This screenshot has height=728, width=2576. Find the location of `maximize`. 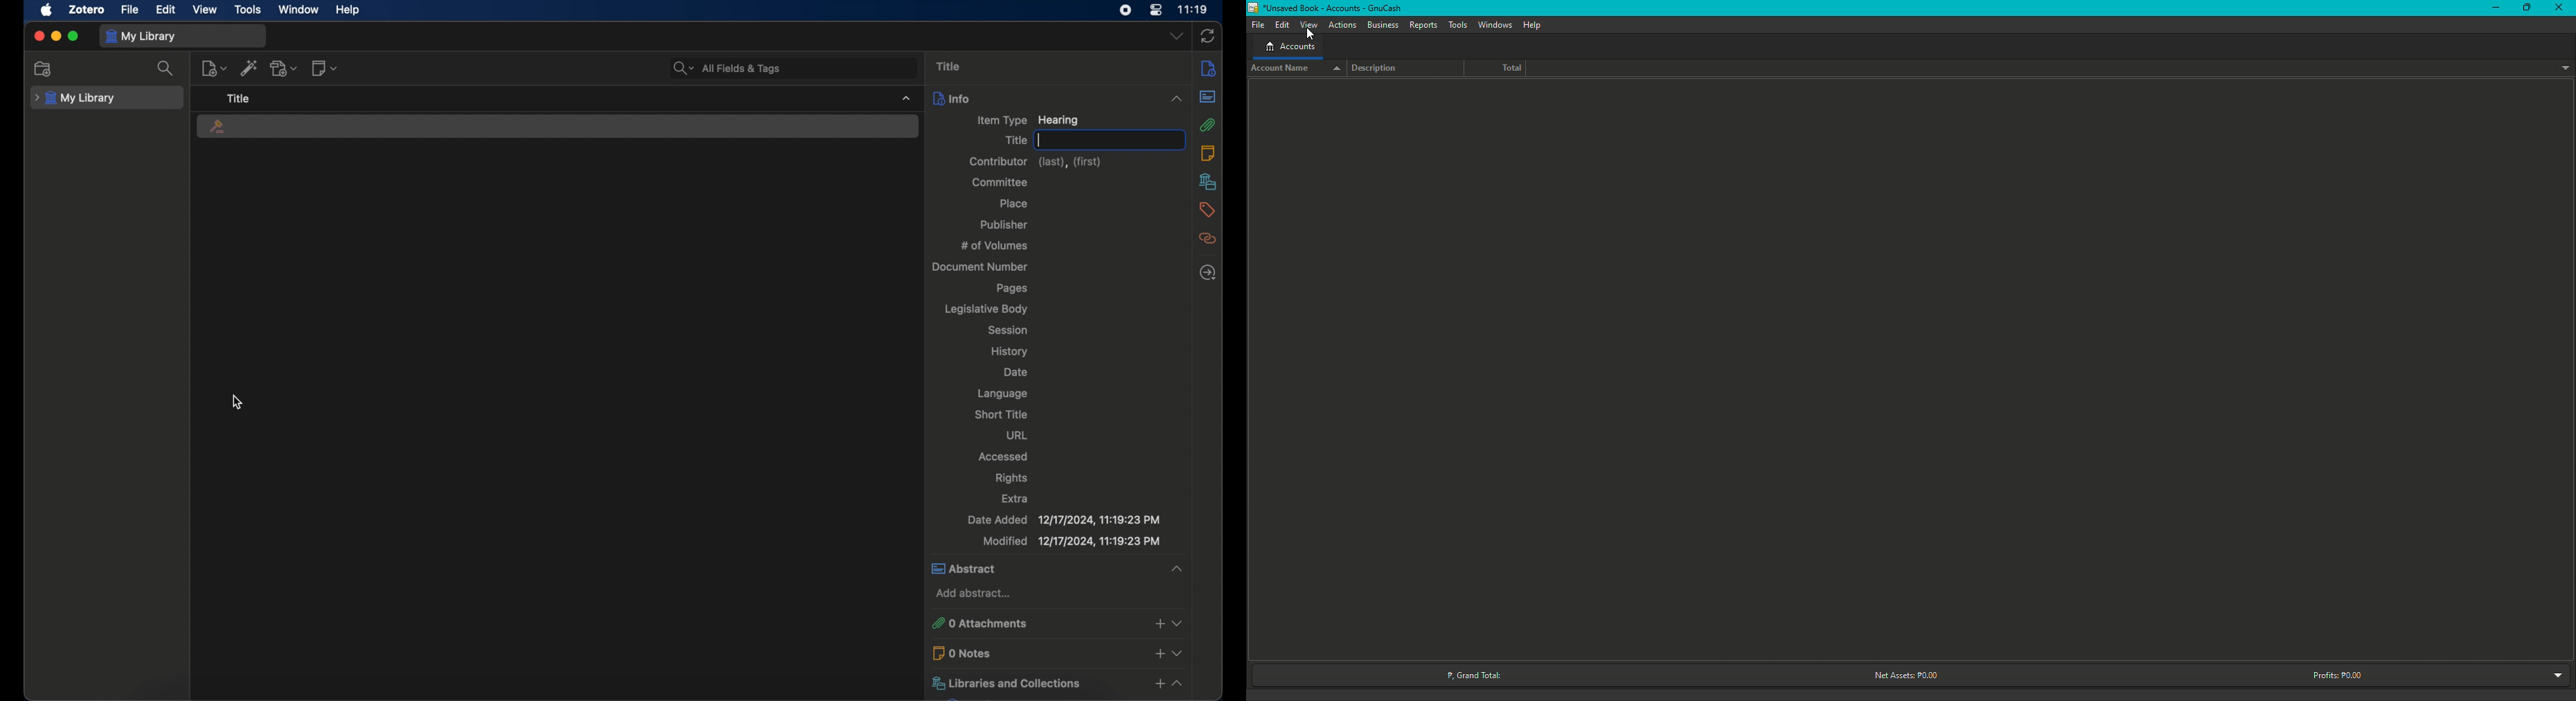

maximize is located at coordinates (73, 36).